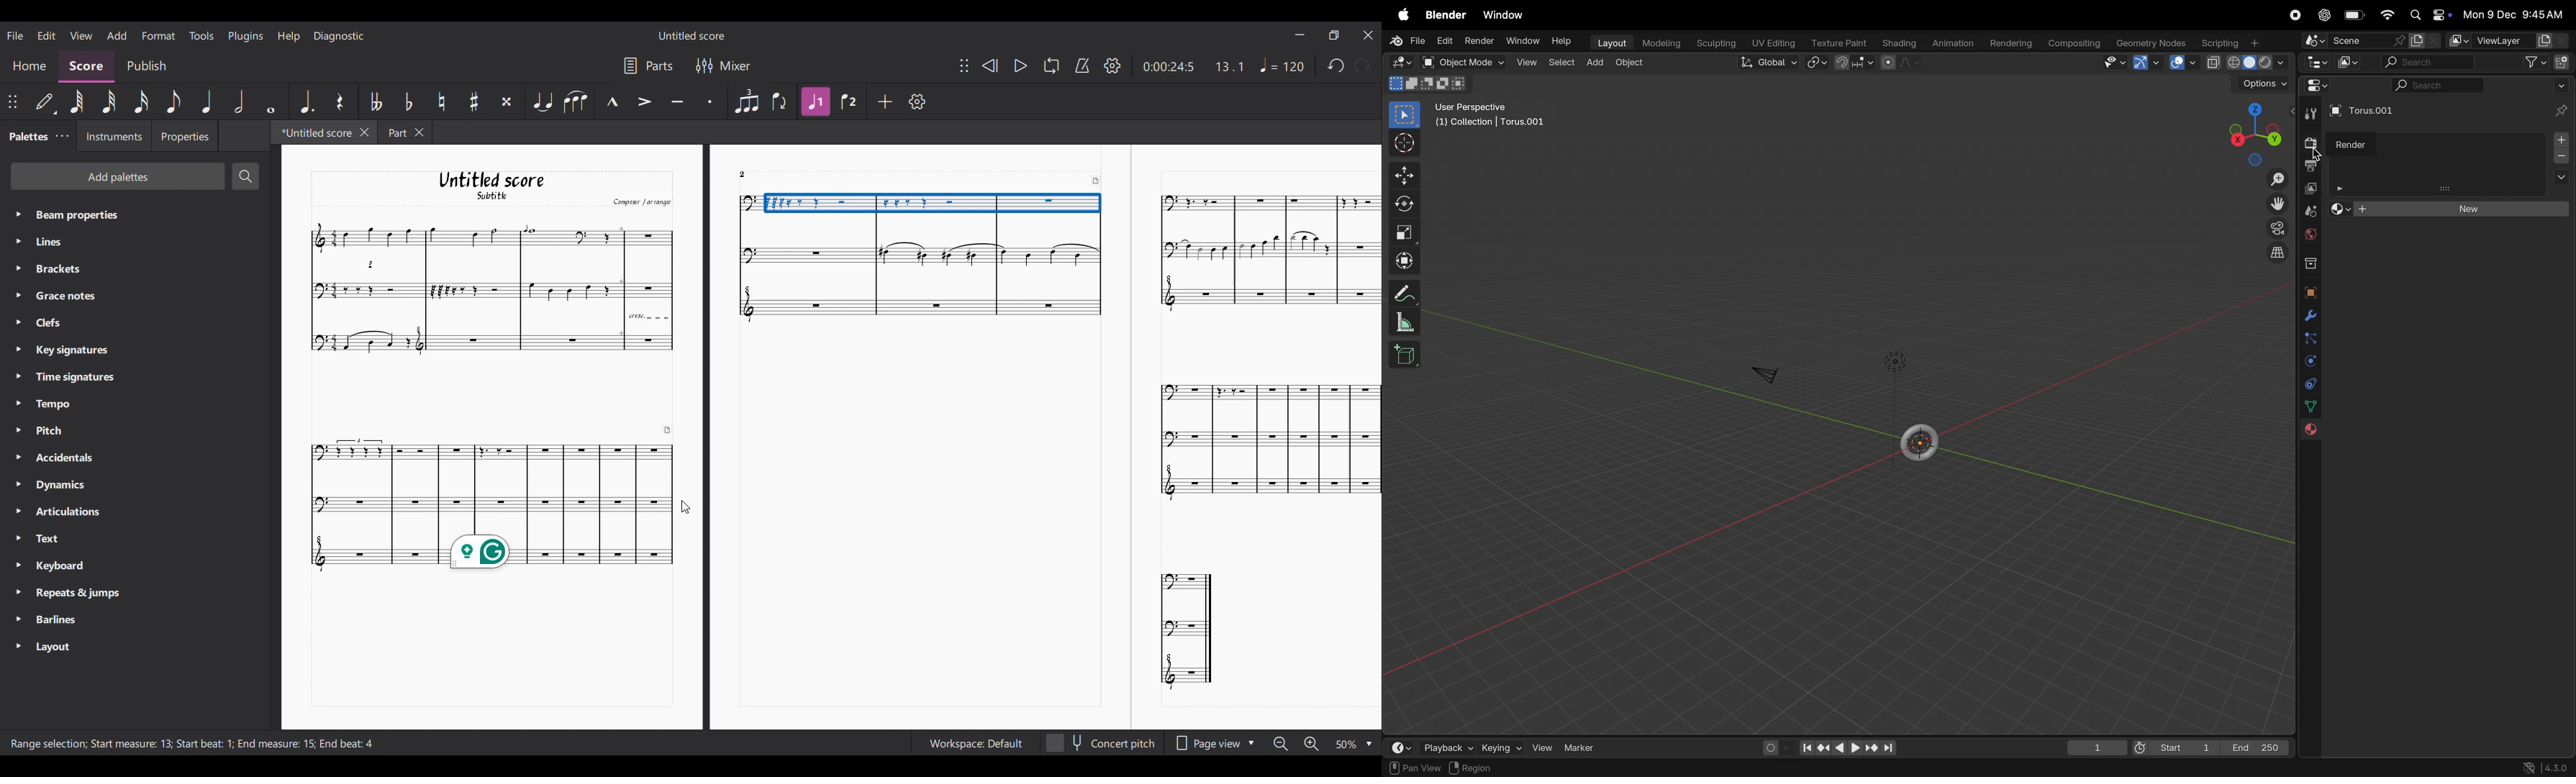 The width and height of the screenshot is (2576, 784). Describe the element at coordinates (2430, 13) in the screenshot. I see `apple widgets` at that location.